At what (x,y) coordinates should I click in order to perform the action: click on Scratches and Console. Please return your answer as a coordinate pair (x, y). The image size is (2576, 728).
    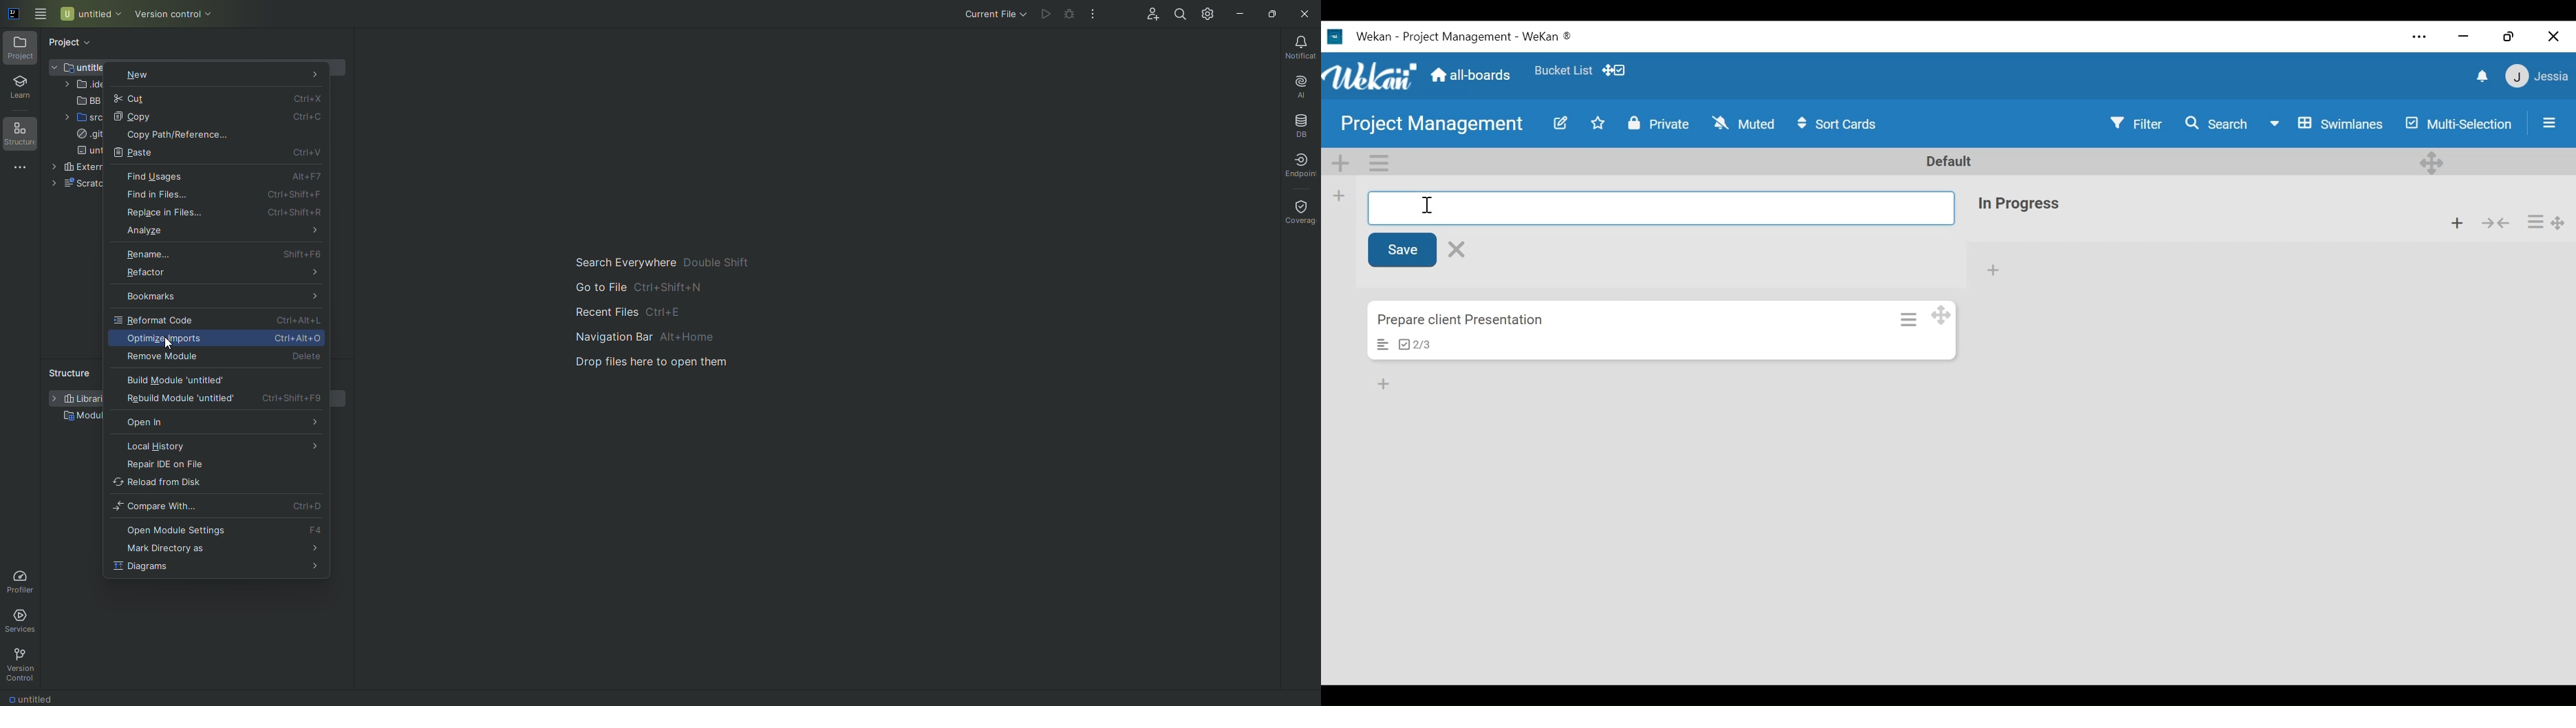
    Looking at the image, I should click on (78, 184).